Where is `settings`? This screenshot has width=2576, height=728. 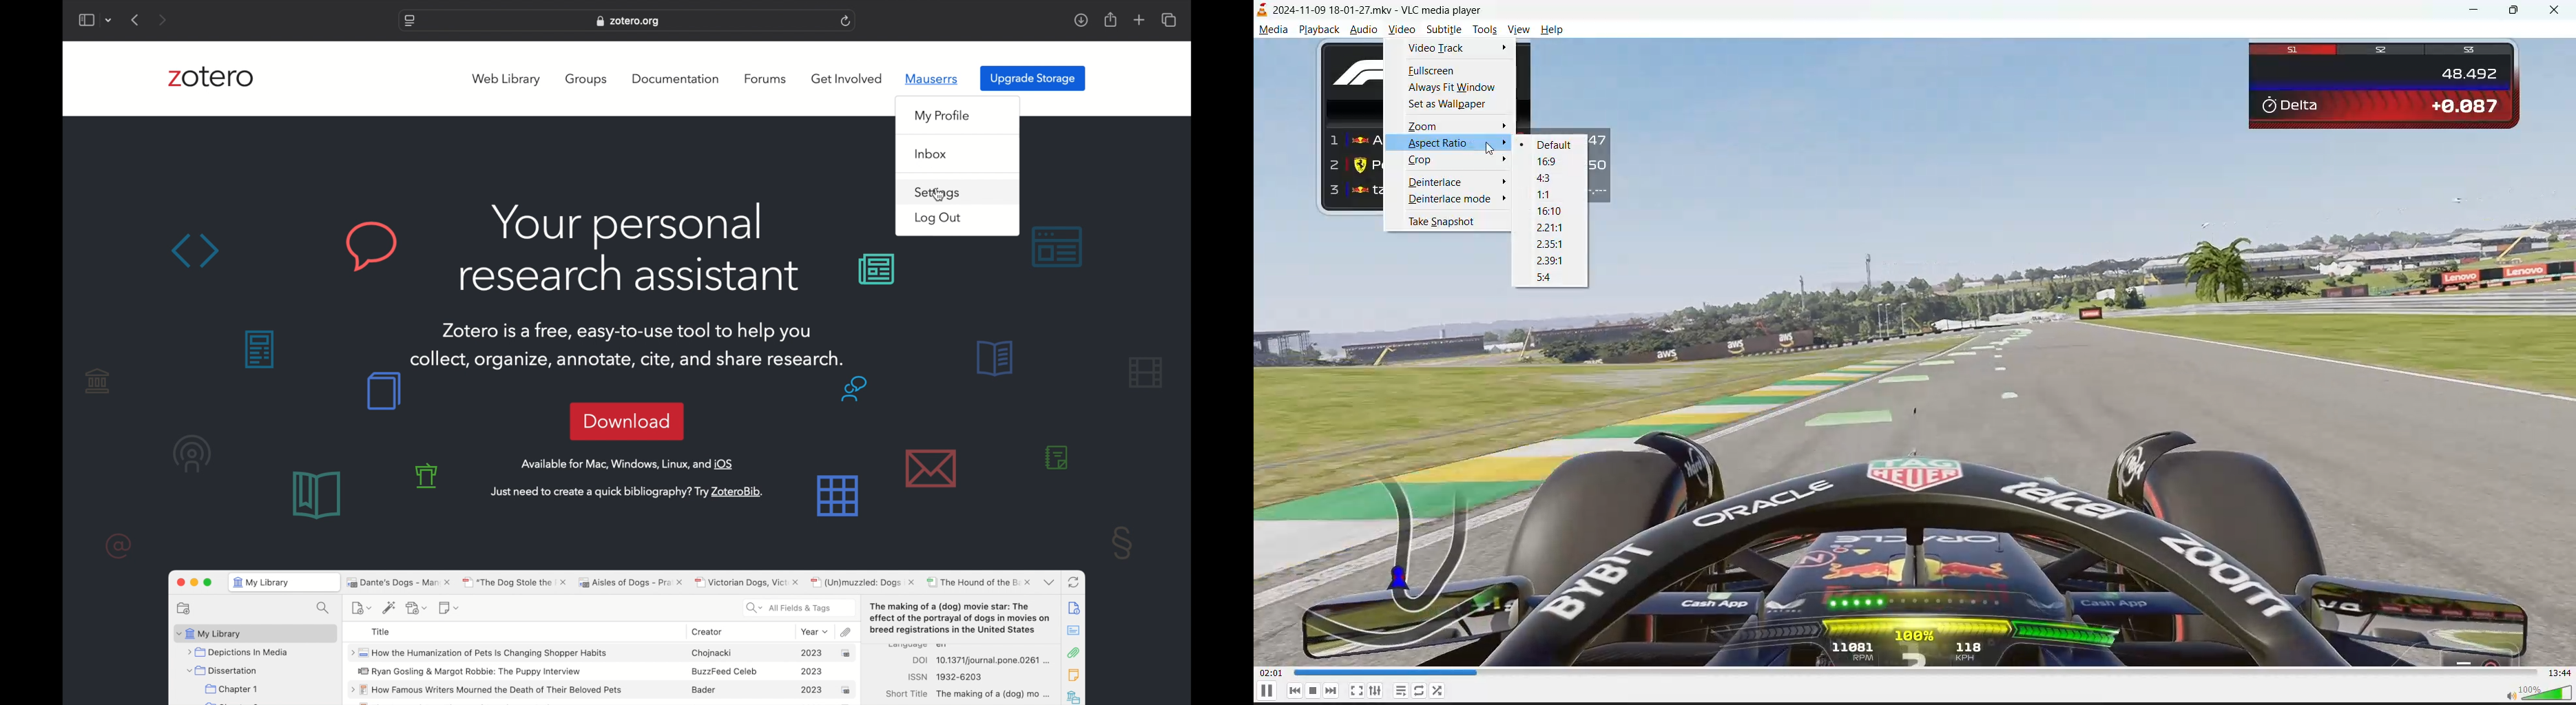
settings is located at coordinates (938, 193).